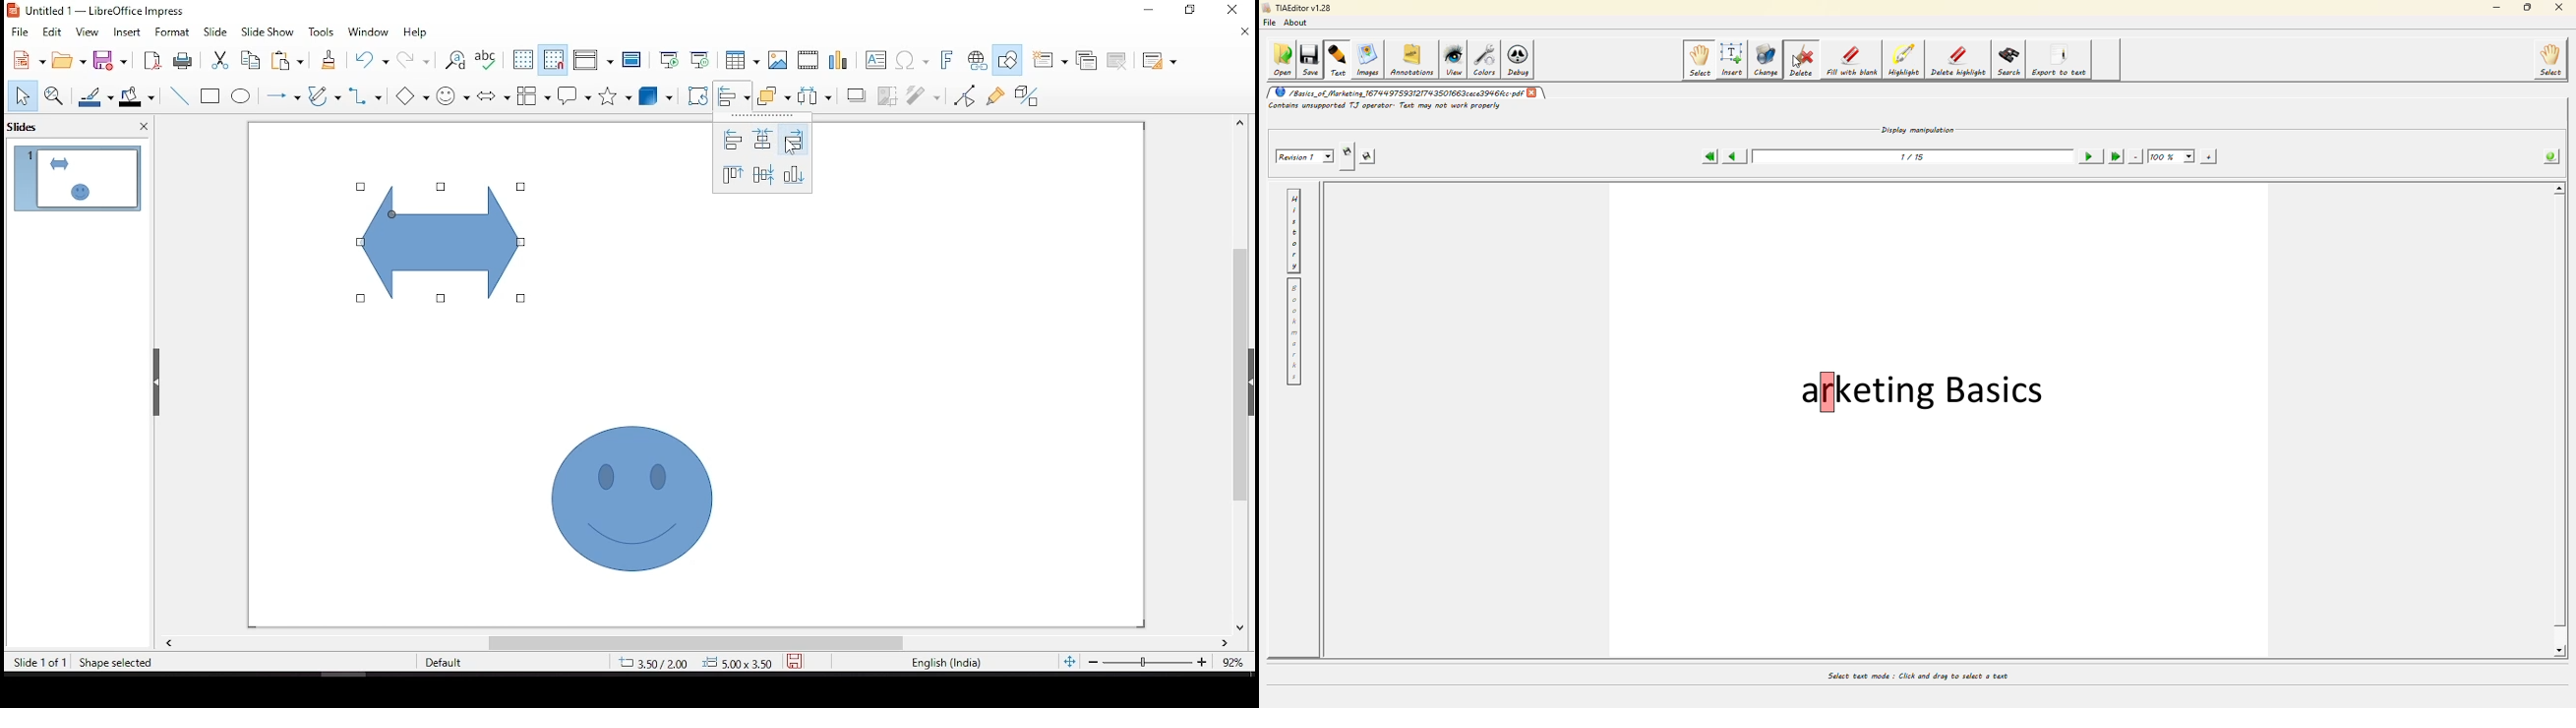 Image resolution: width=2576 pixels, height=728 pixels. What do you see at coordinates (412, 96) in the screenshot?
I see `basic shapes` at bounding box center [412, 96].